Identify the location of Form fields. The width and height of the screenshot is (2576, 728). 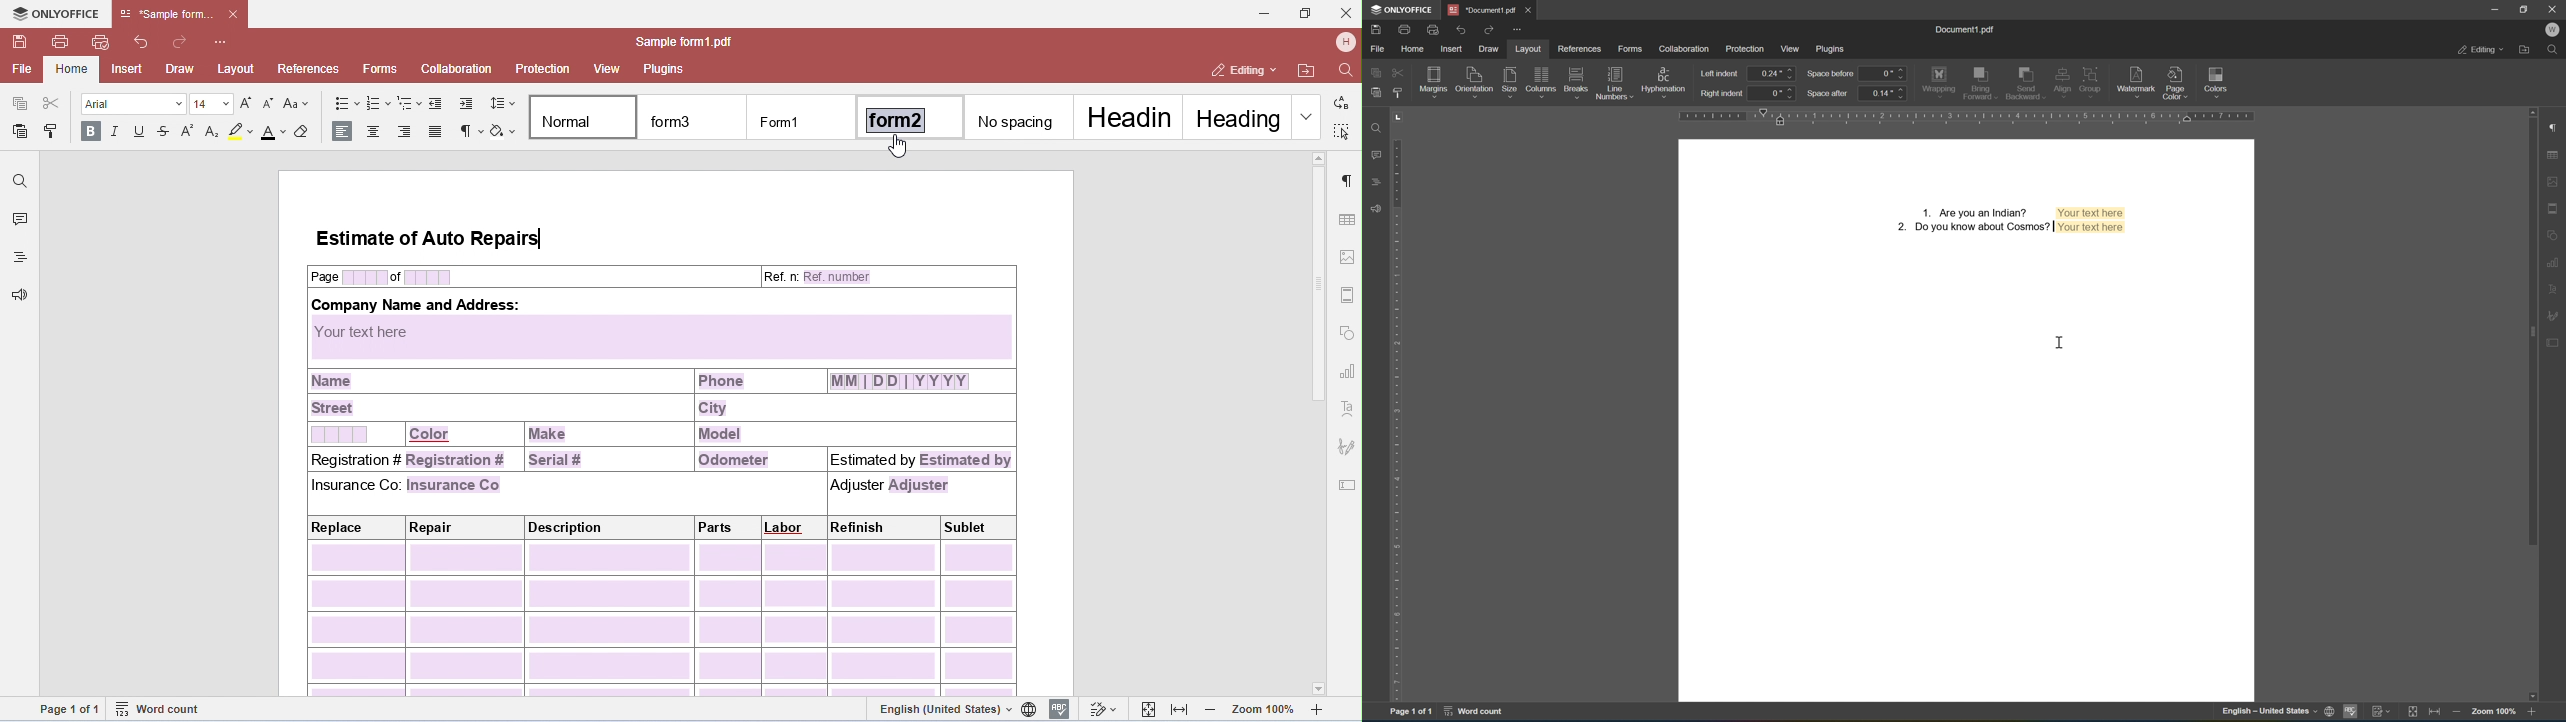
(2007, 220).